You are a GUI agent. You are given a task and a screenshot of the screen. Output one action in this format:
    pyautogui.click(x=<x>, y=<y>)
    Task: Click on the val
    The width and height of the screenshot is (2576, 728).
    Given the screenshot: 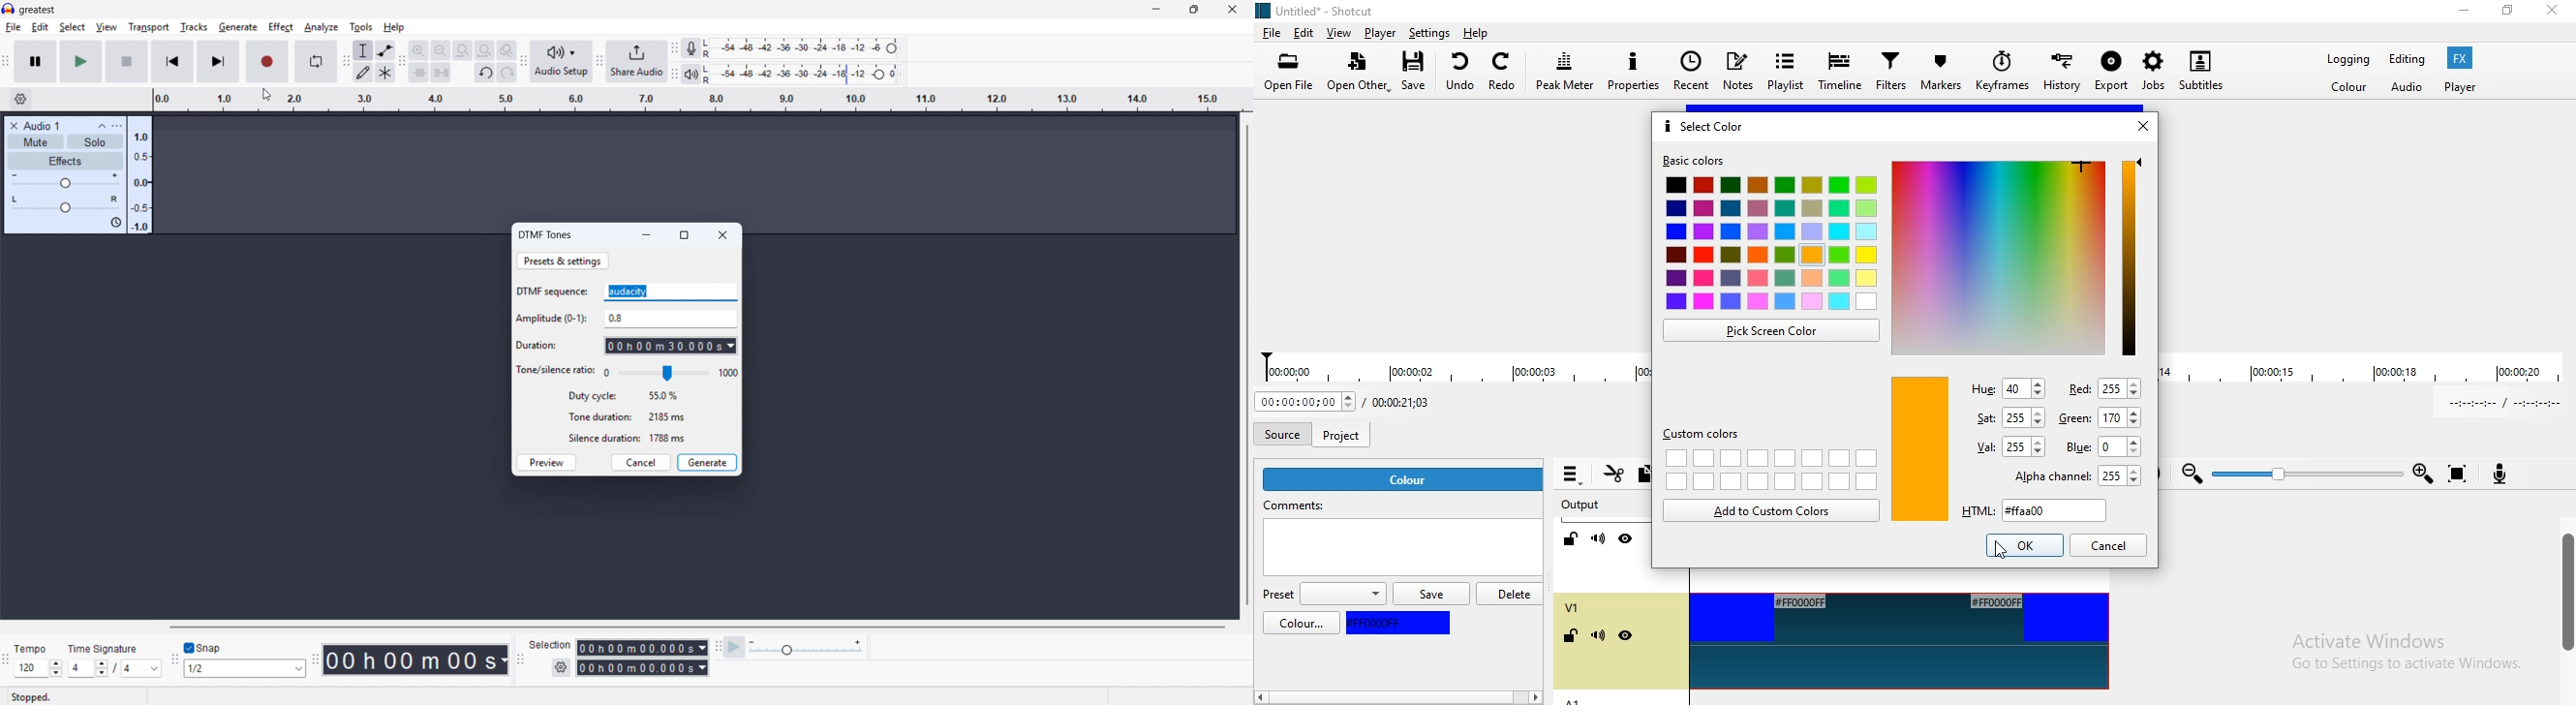 What is the action you would take?
    pyautogui.click(x=2008, y=446)
    